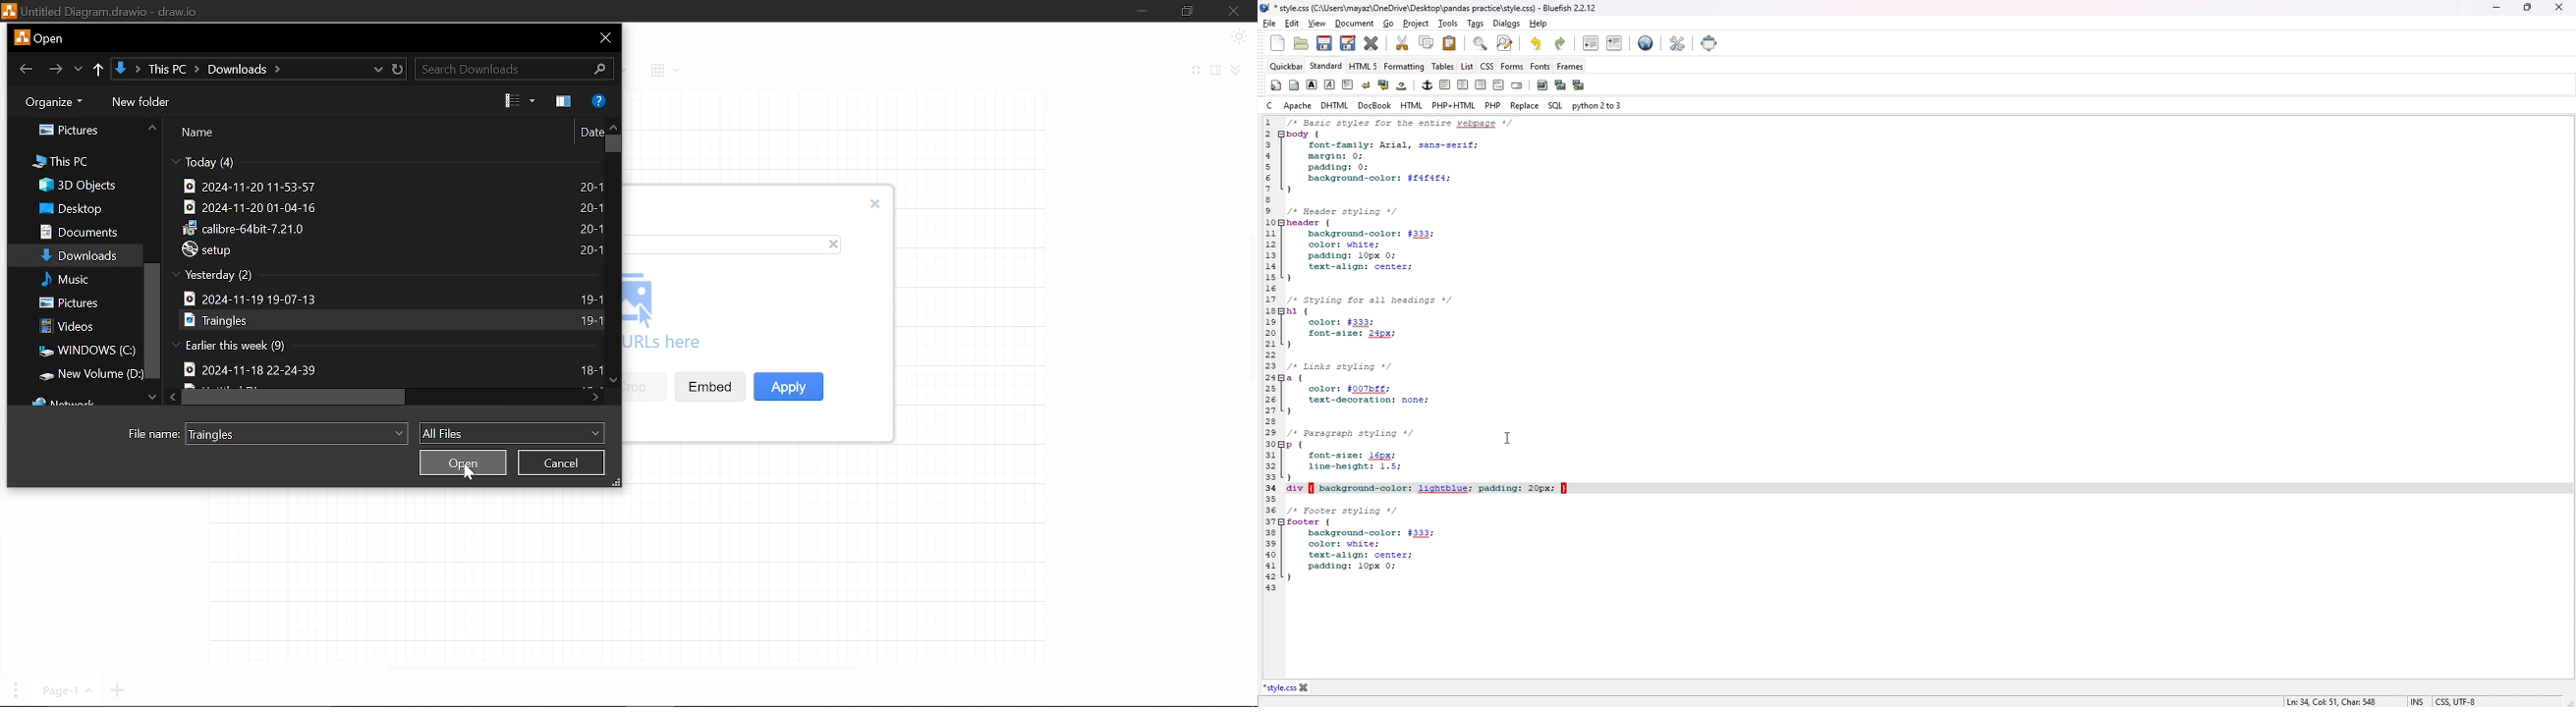 Image resolution: width=2576 pixels, height=728 pixels. What do you see at coordinates (1298, 105) in the screenshot?
I see `apache` at bounding box center [1298, 105].